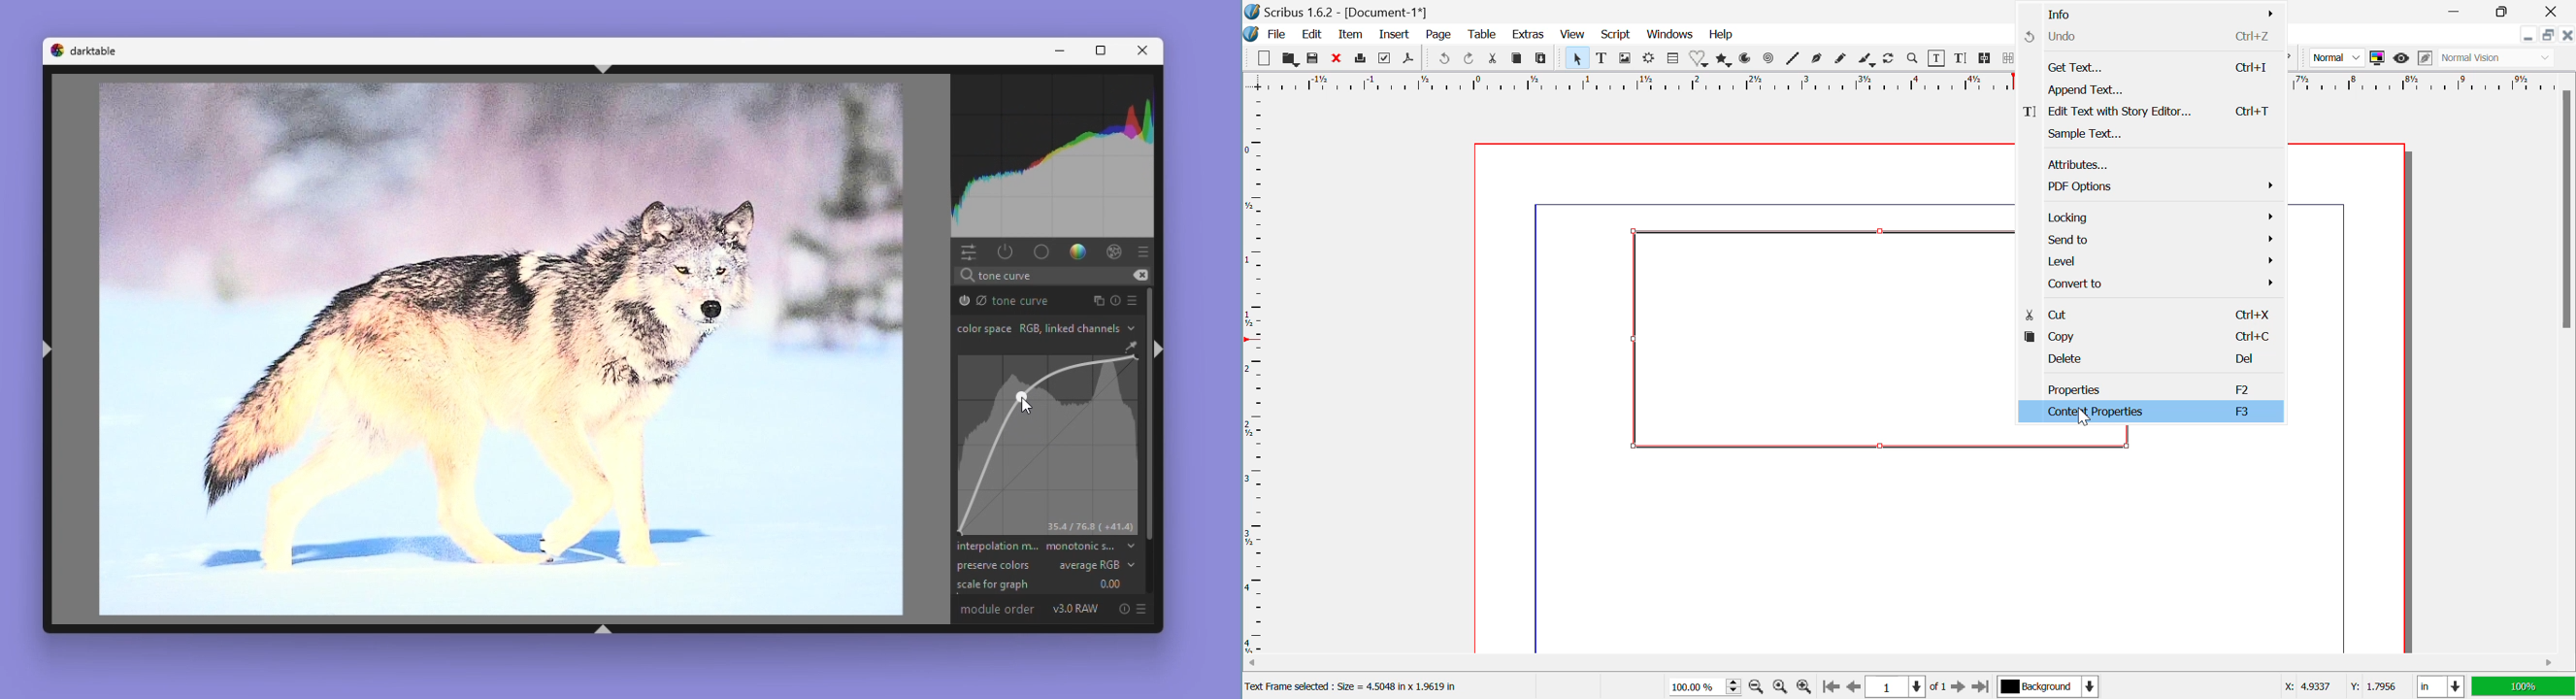 Image resolution: width=2576 pixels, height=700 pixels. Describe the element at coordinates (2148, 91) in the screenshot. I see `Append Text` at that location.